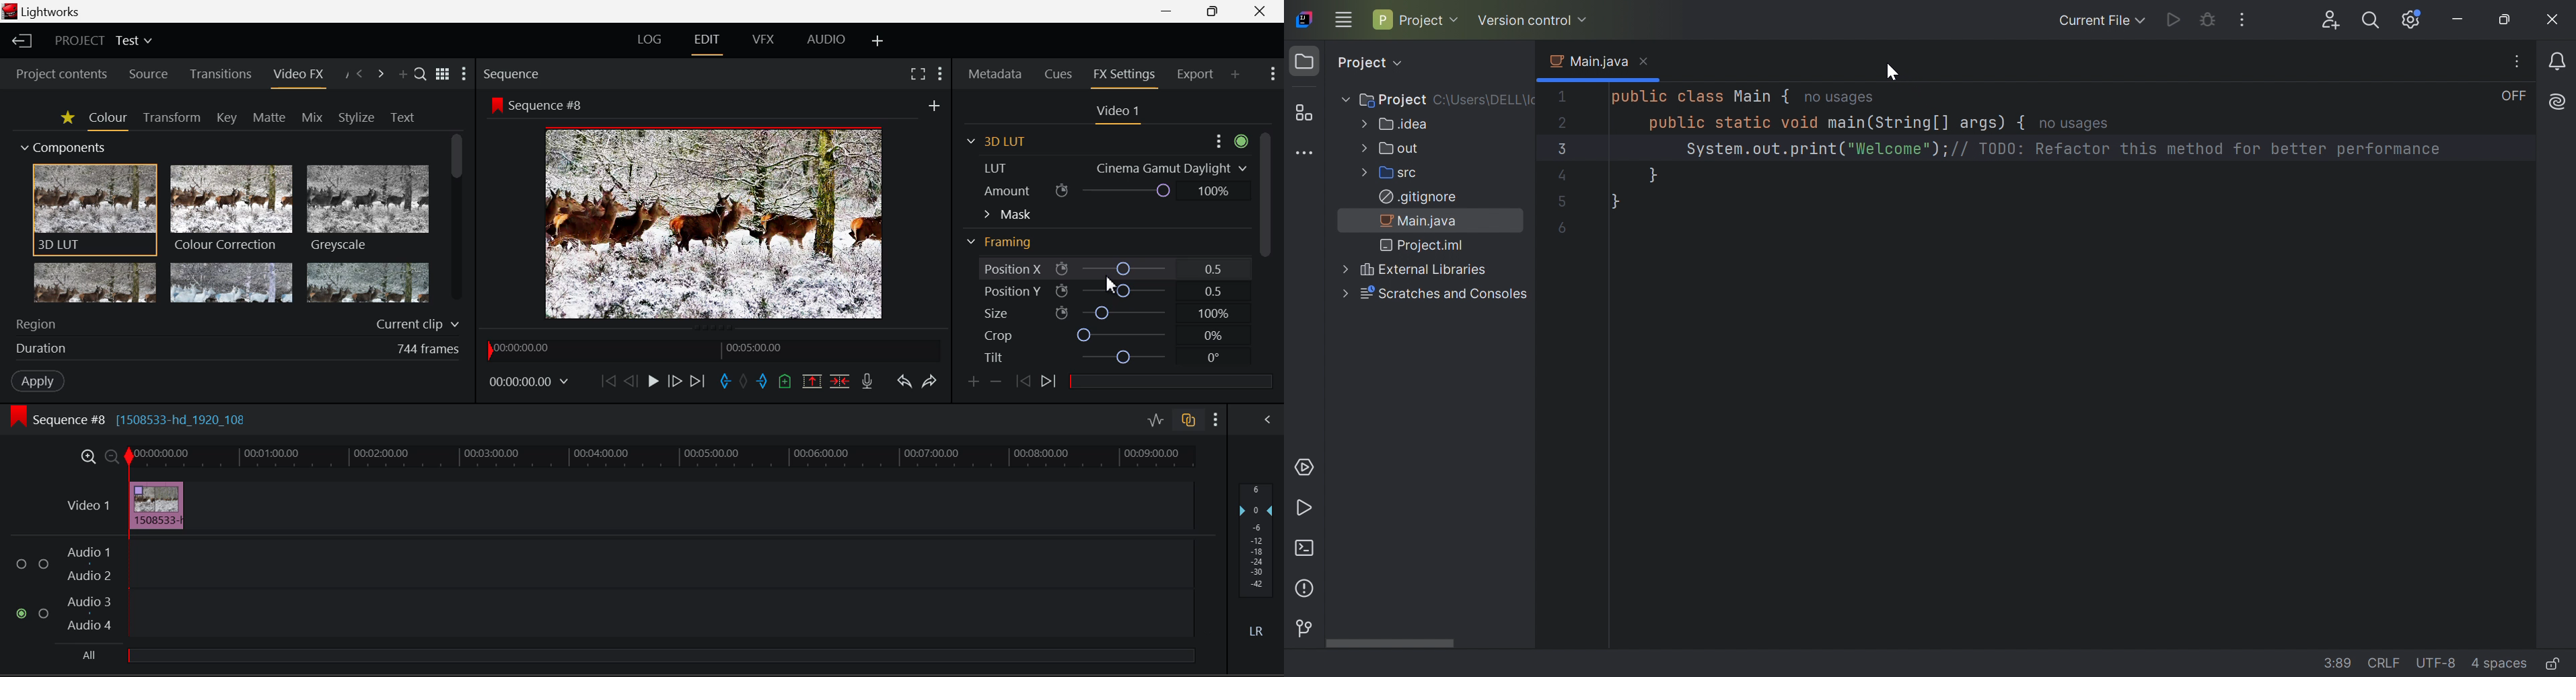 The image size is (2576, 700). I want to click on Close, so click(1265, 11).